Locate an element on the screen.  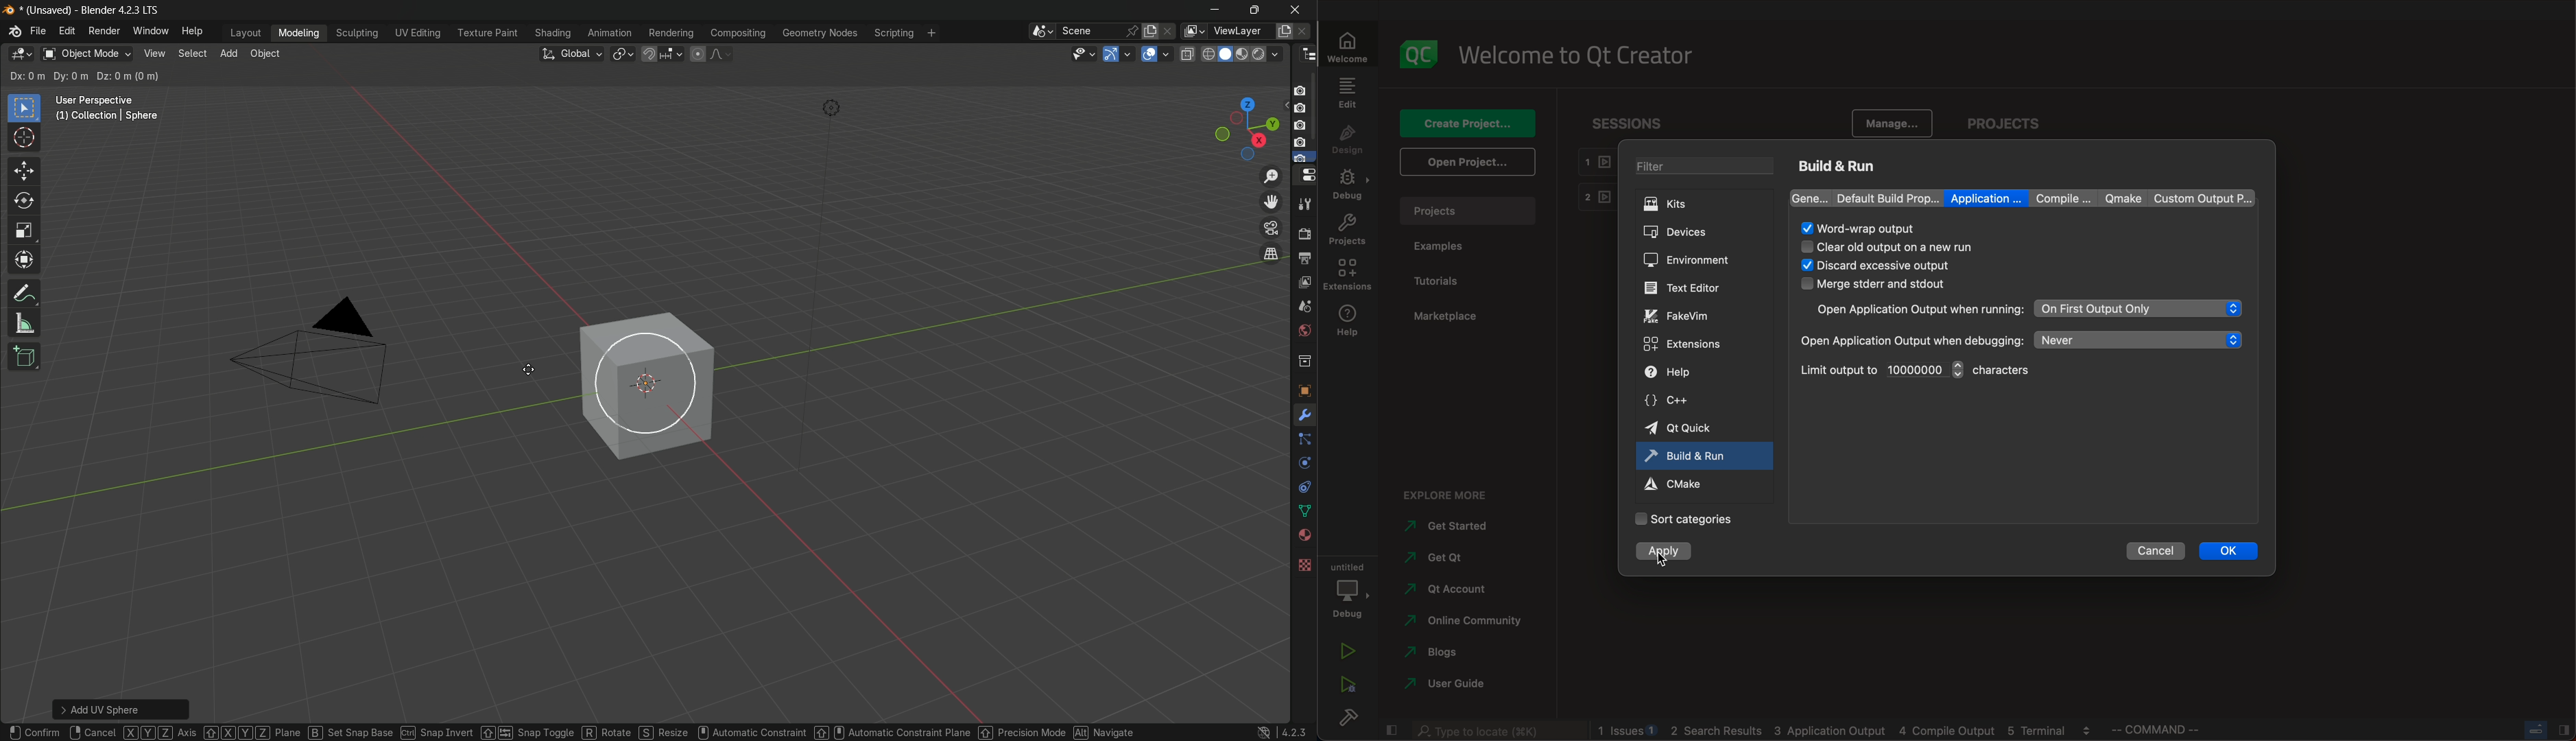
welcome is located at coordinates (1347, 45).